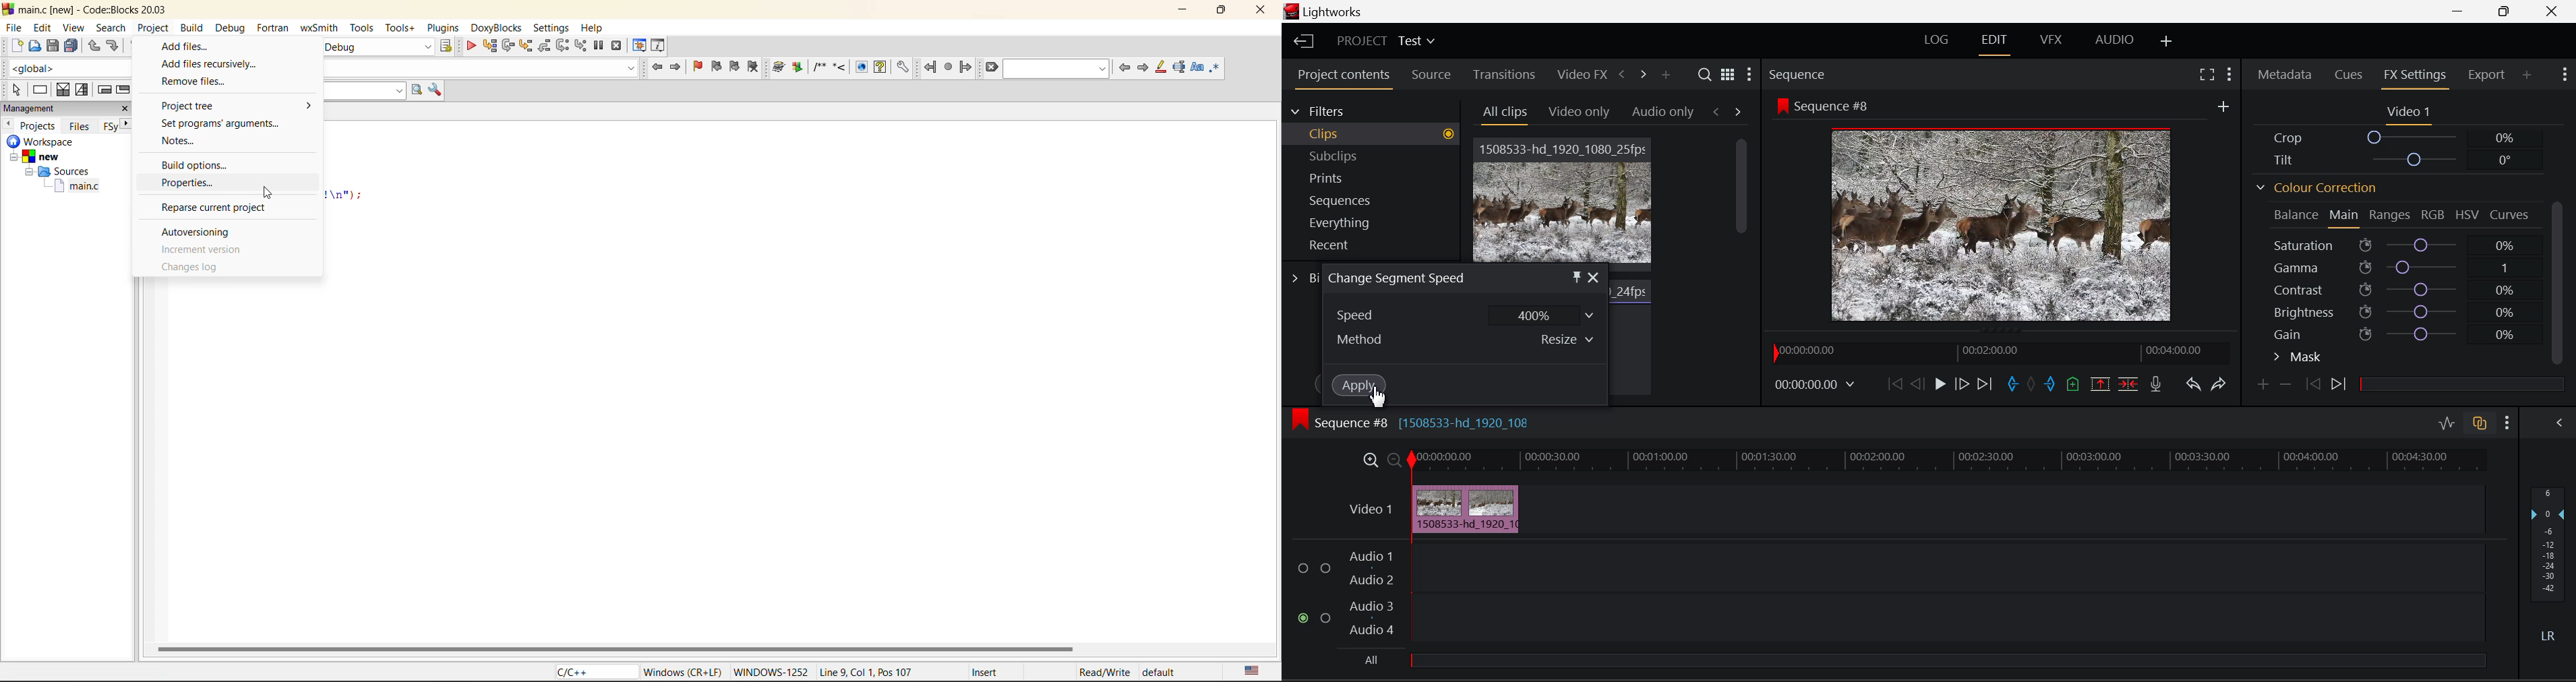 Image resolution: width=2576 pixels, height=700 pixels. Describe the element at coordinates (1504, 111) in the screenshot. I see `All Clips` at that location.